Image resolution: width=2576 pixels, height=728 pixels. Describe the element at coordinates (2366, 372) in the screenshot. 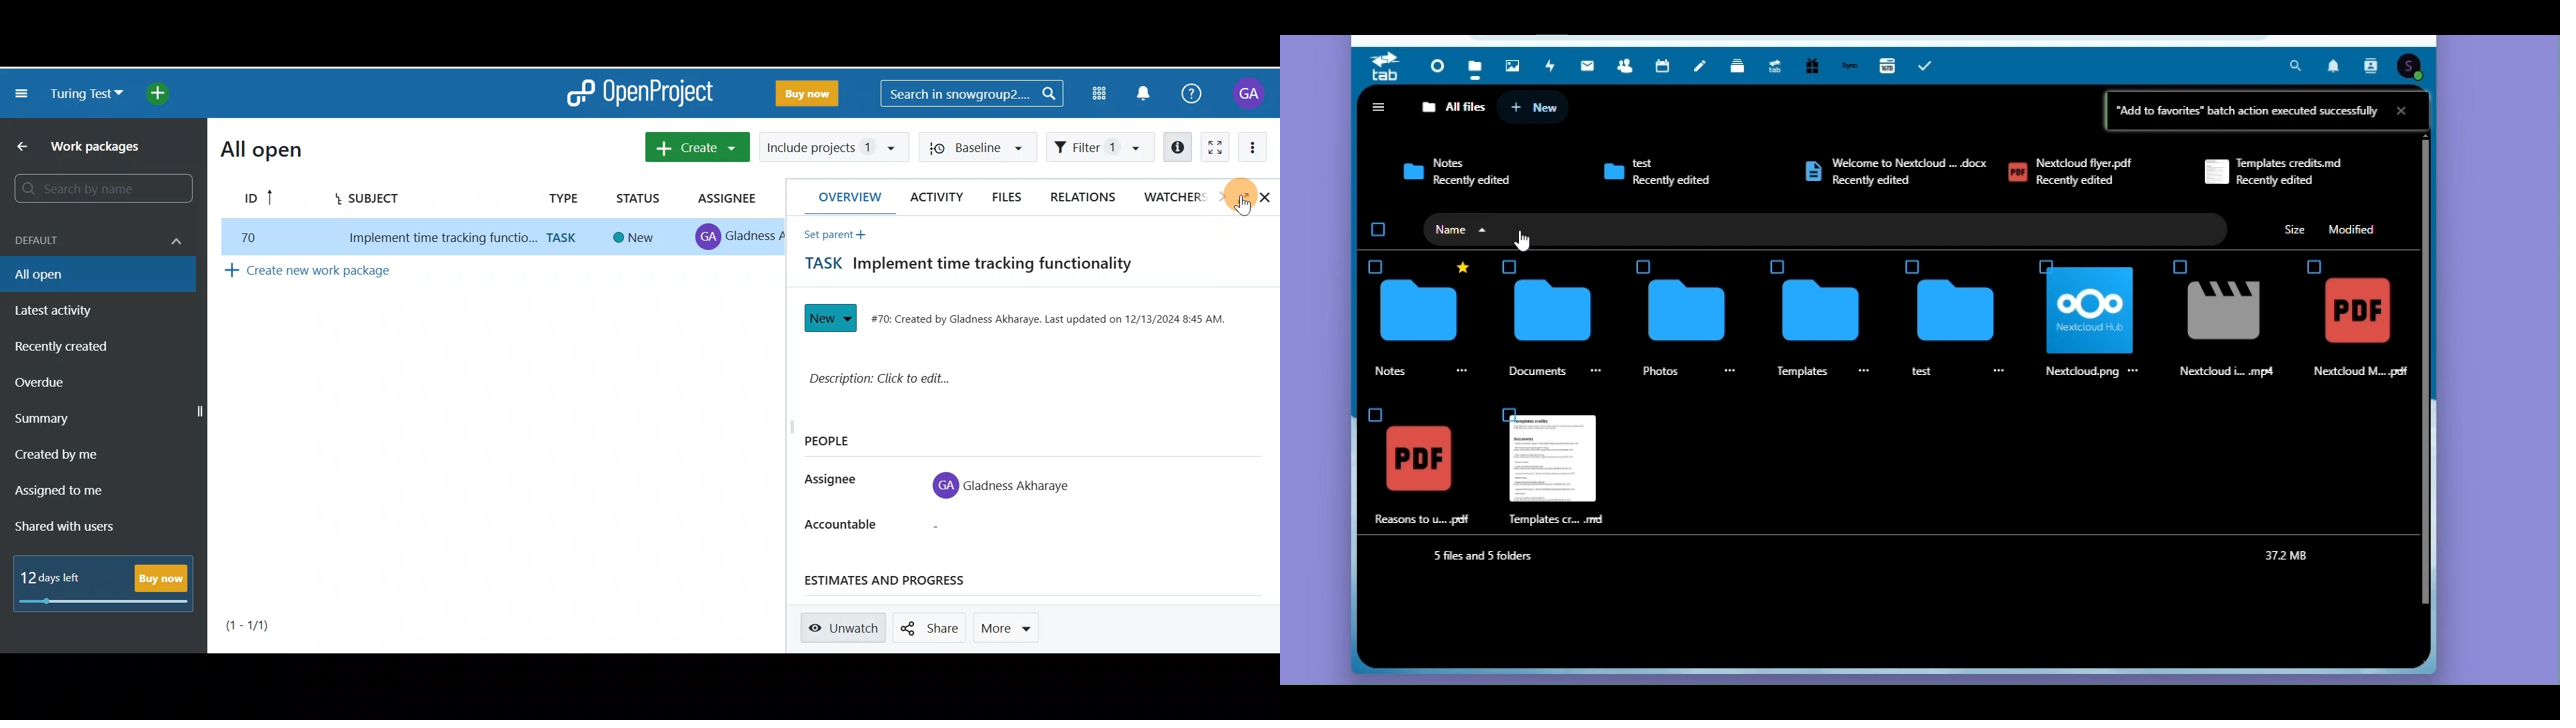

I see `Nextcloud M... pdf |` at that location.